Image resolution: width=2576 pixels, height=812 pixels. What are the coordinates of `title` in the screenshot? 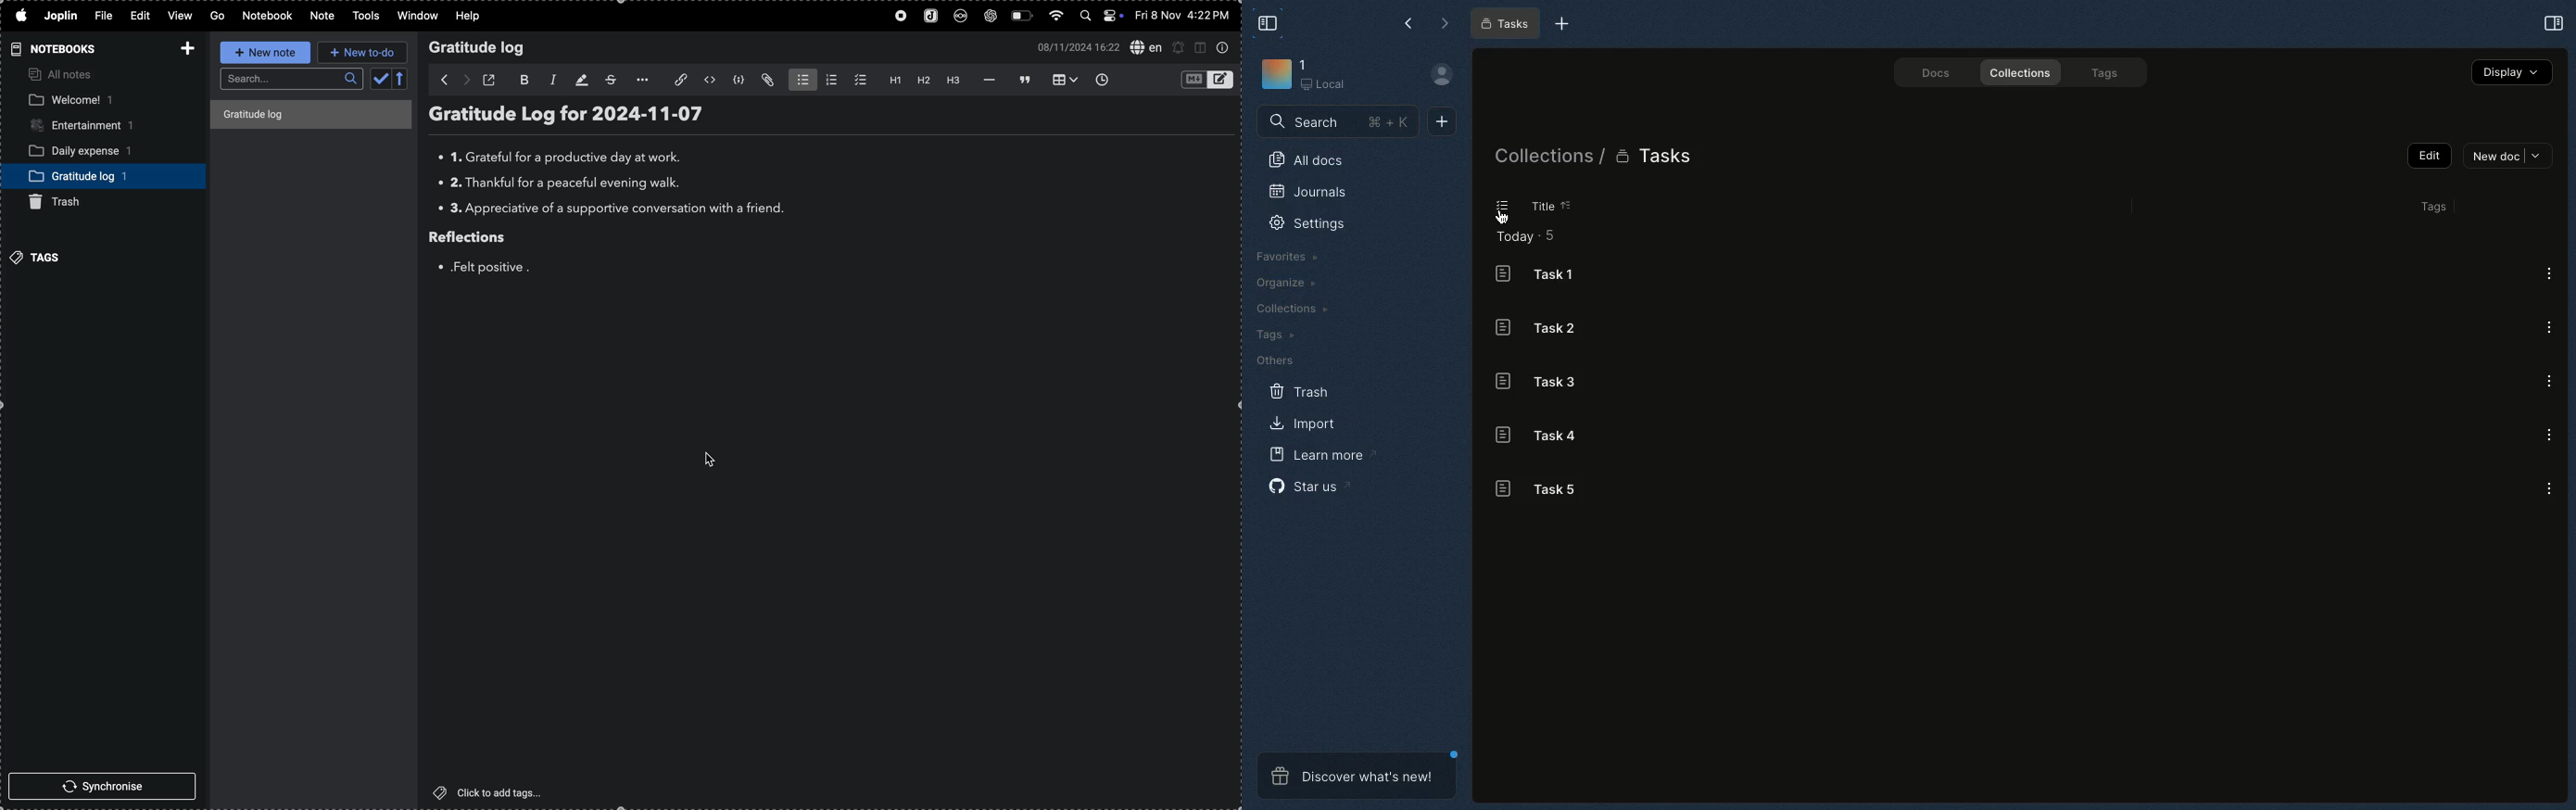 It's located at (278, 115).